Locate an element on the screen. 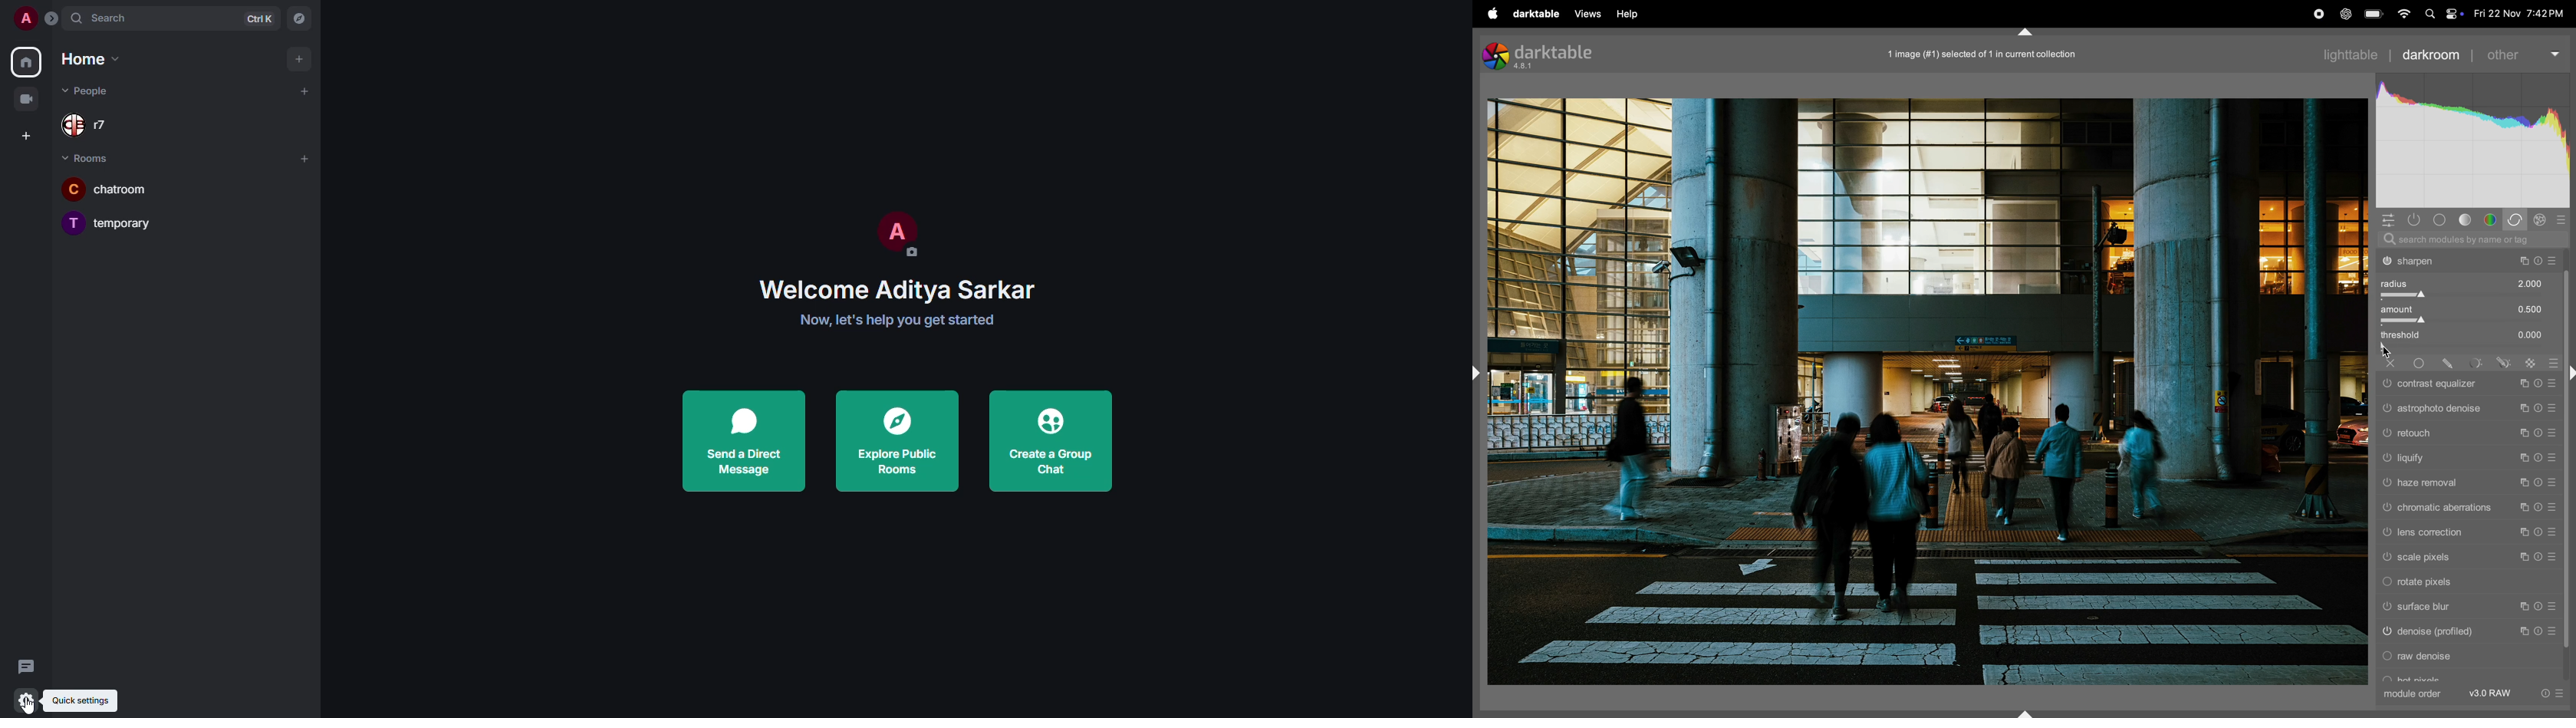  explore public rooms is located at coordinates (900, 438).